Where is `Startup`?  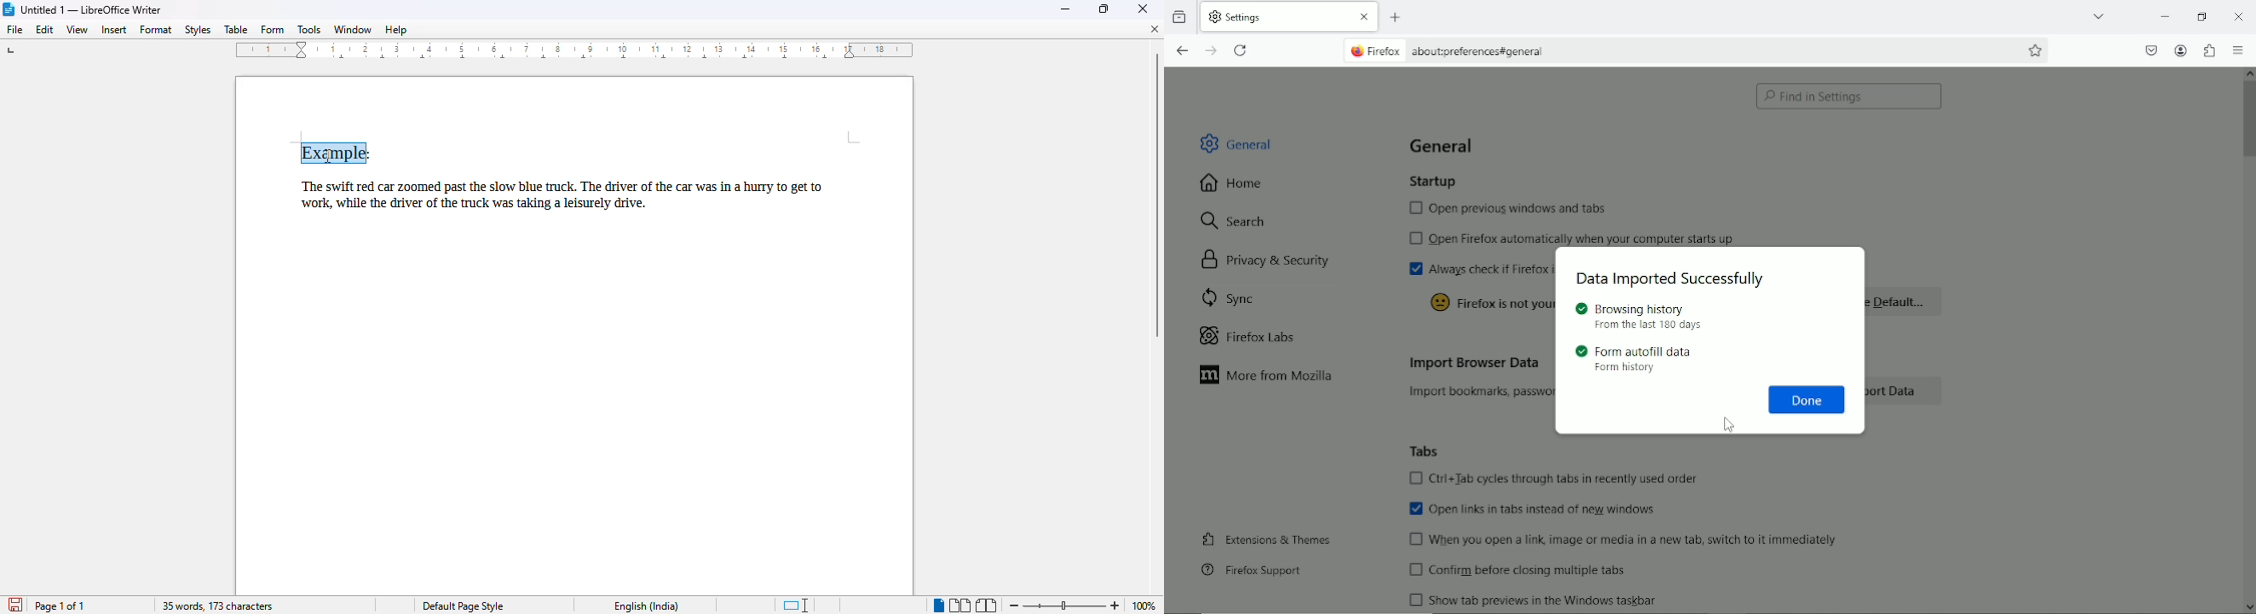
Startup is located at coordinates (1432, 183).